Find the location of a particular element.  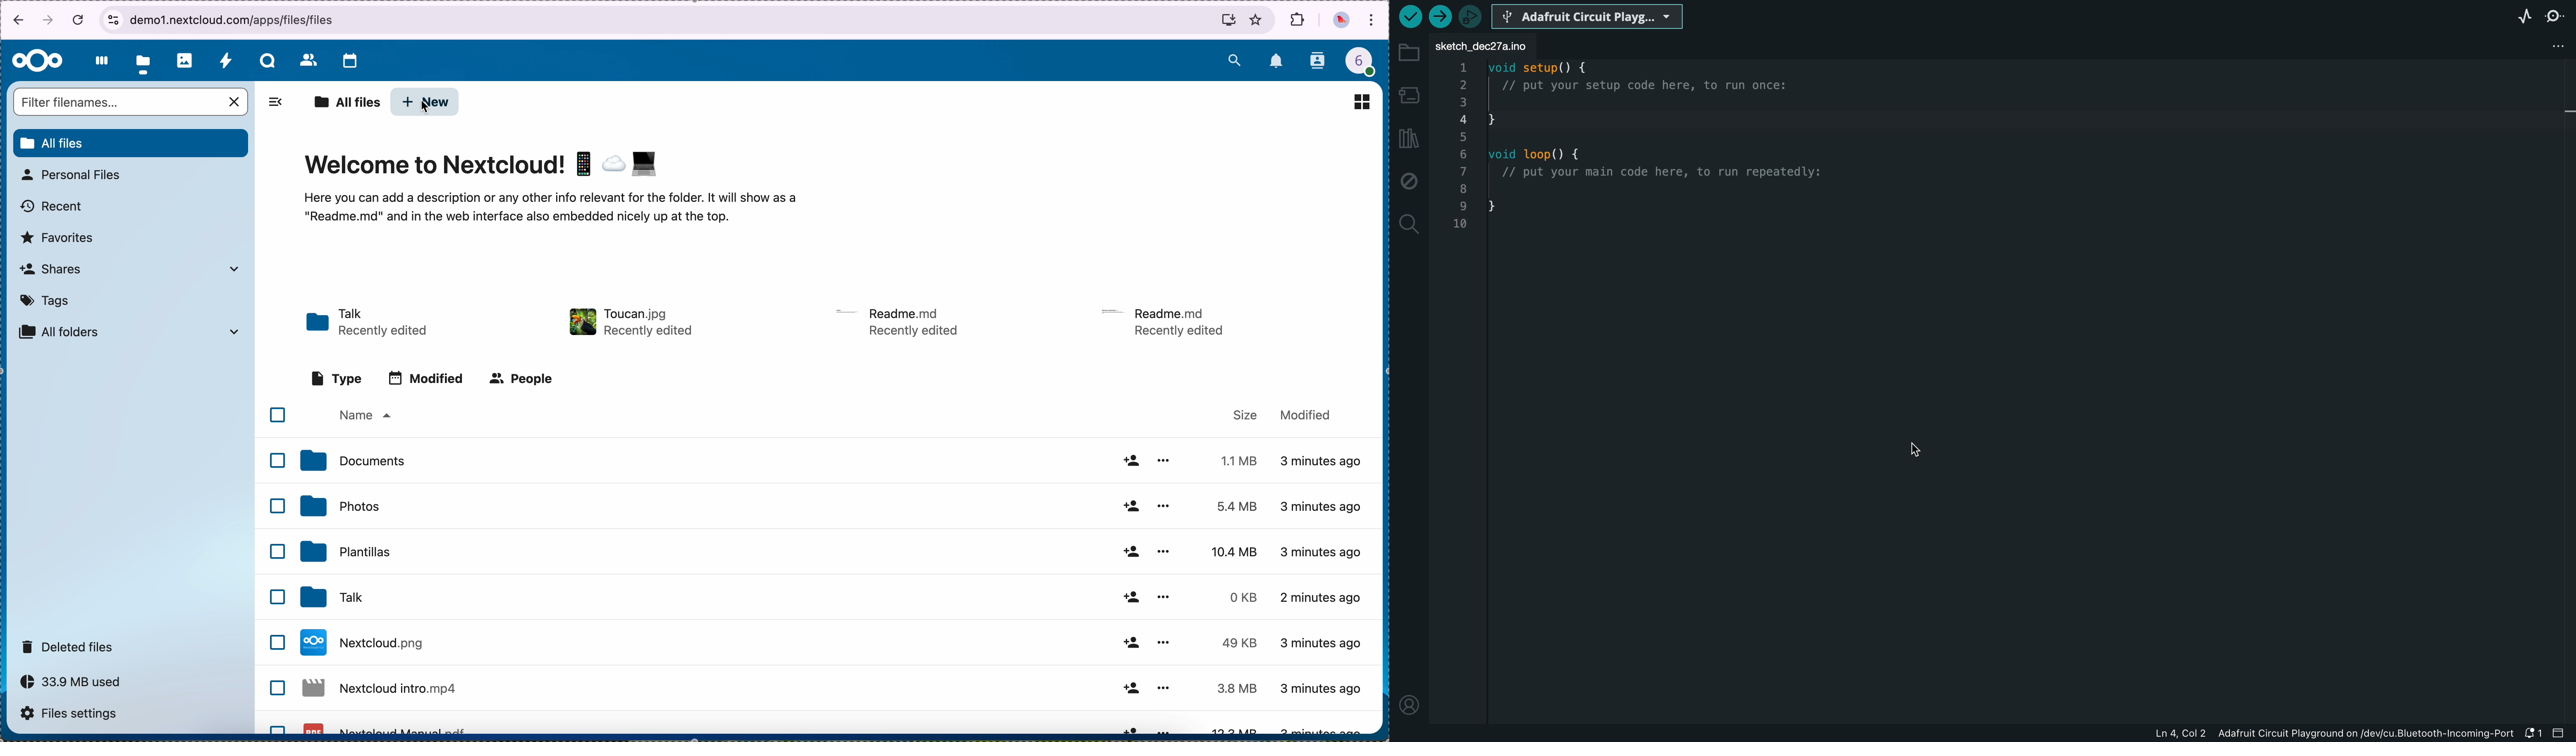

checkboxes is located at coordinates (276, 568).